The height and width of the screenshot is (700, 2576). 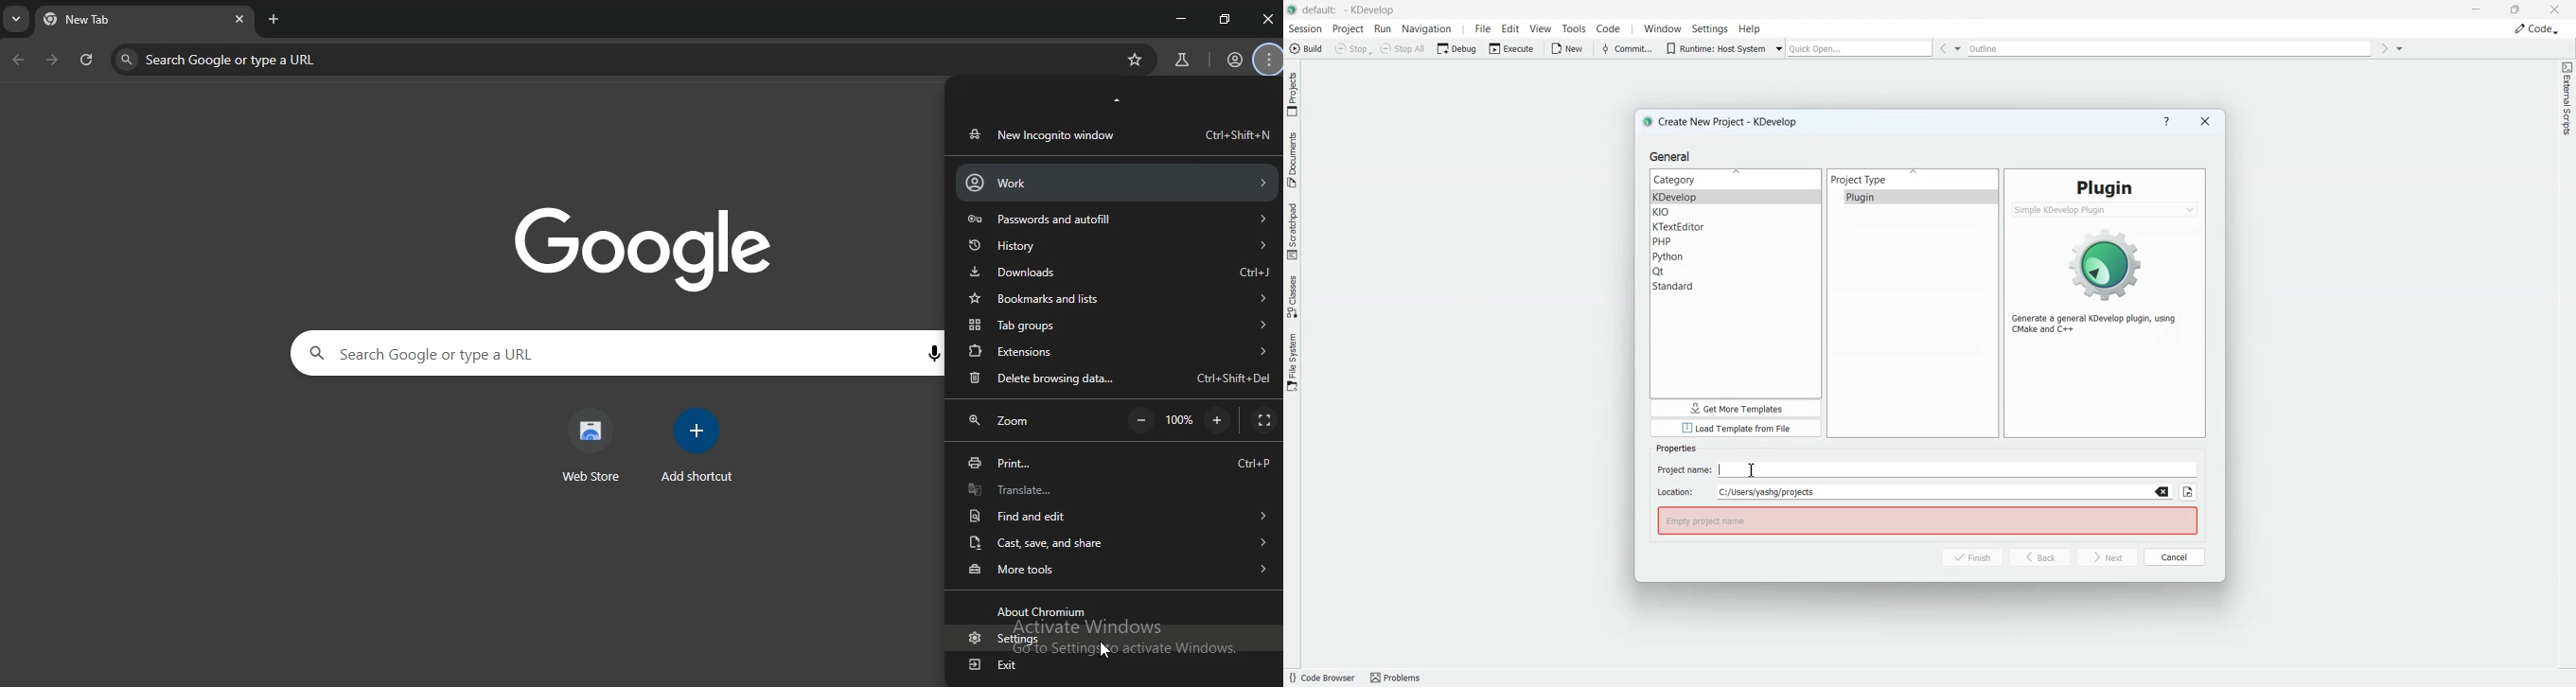 I want to click on add shortcut, so click(x=700, y=446).